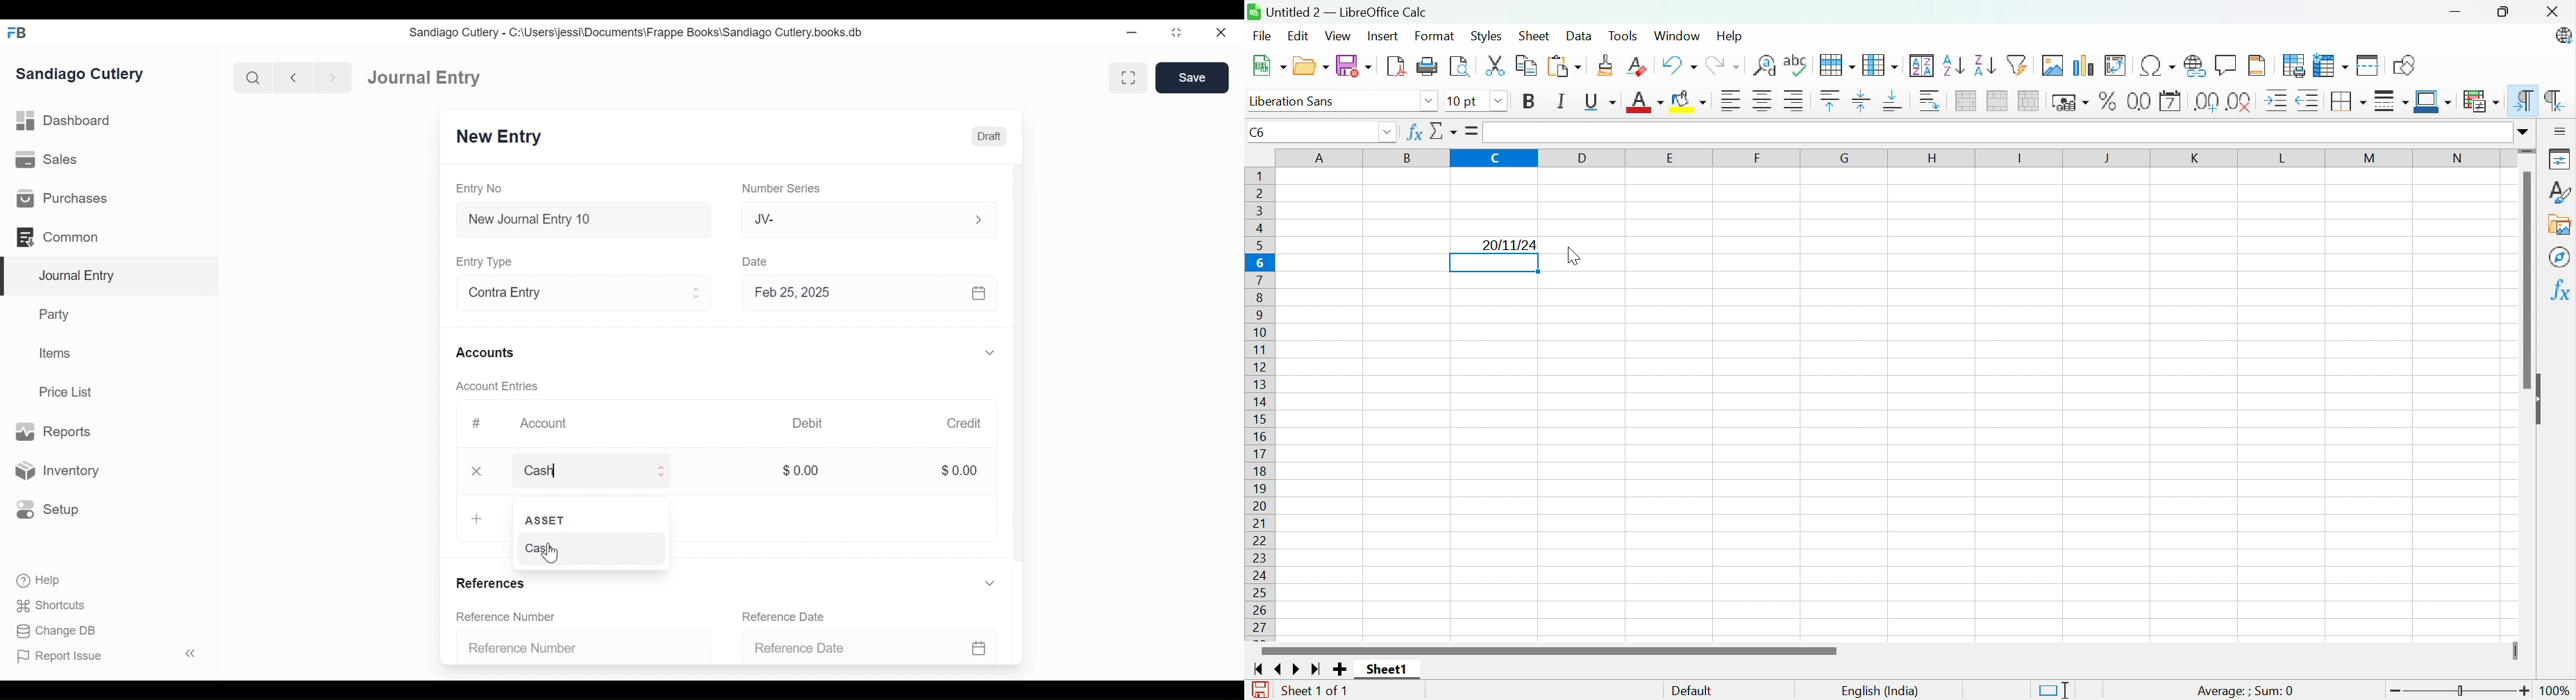  Describe the element at coordinates (2527, 691) in the screenshot. I see `Zoom in` at that location.